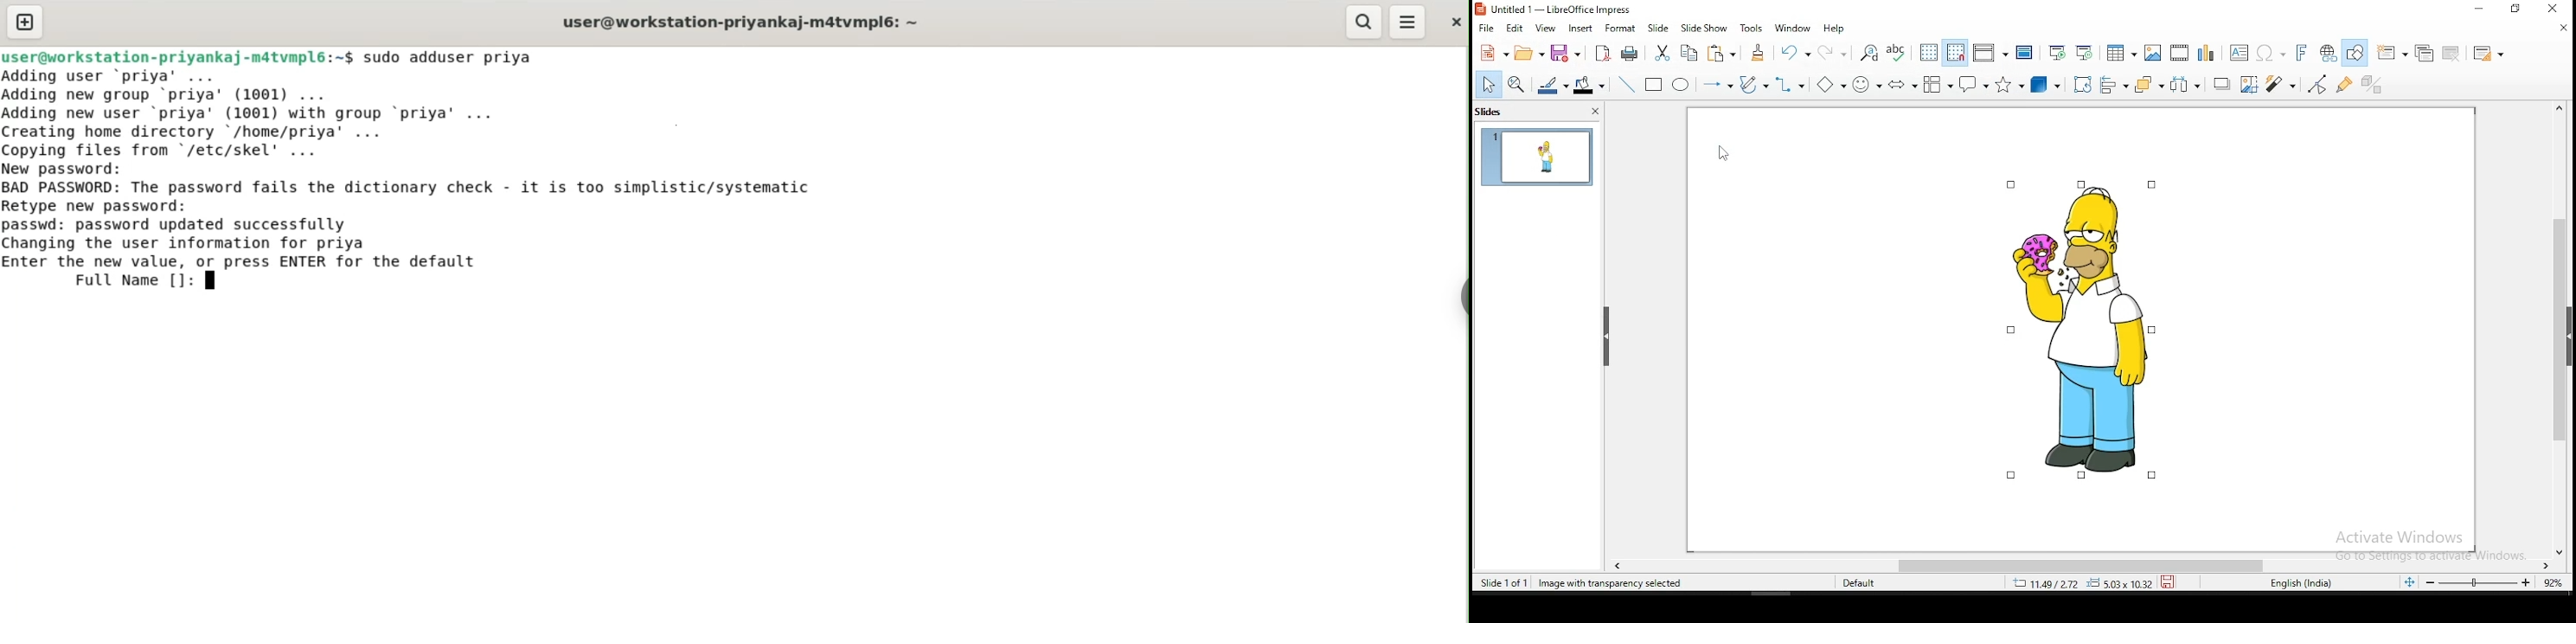 The image size is (2576, 644). I want to click on window, so click(1793, 28).